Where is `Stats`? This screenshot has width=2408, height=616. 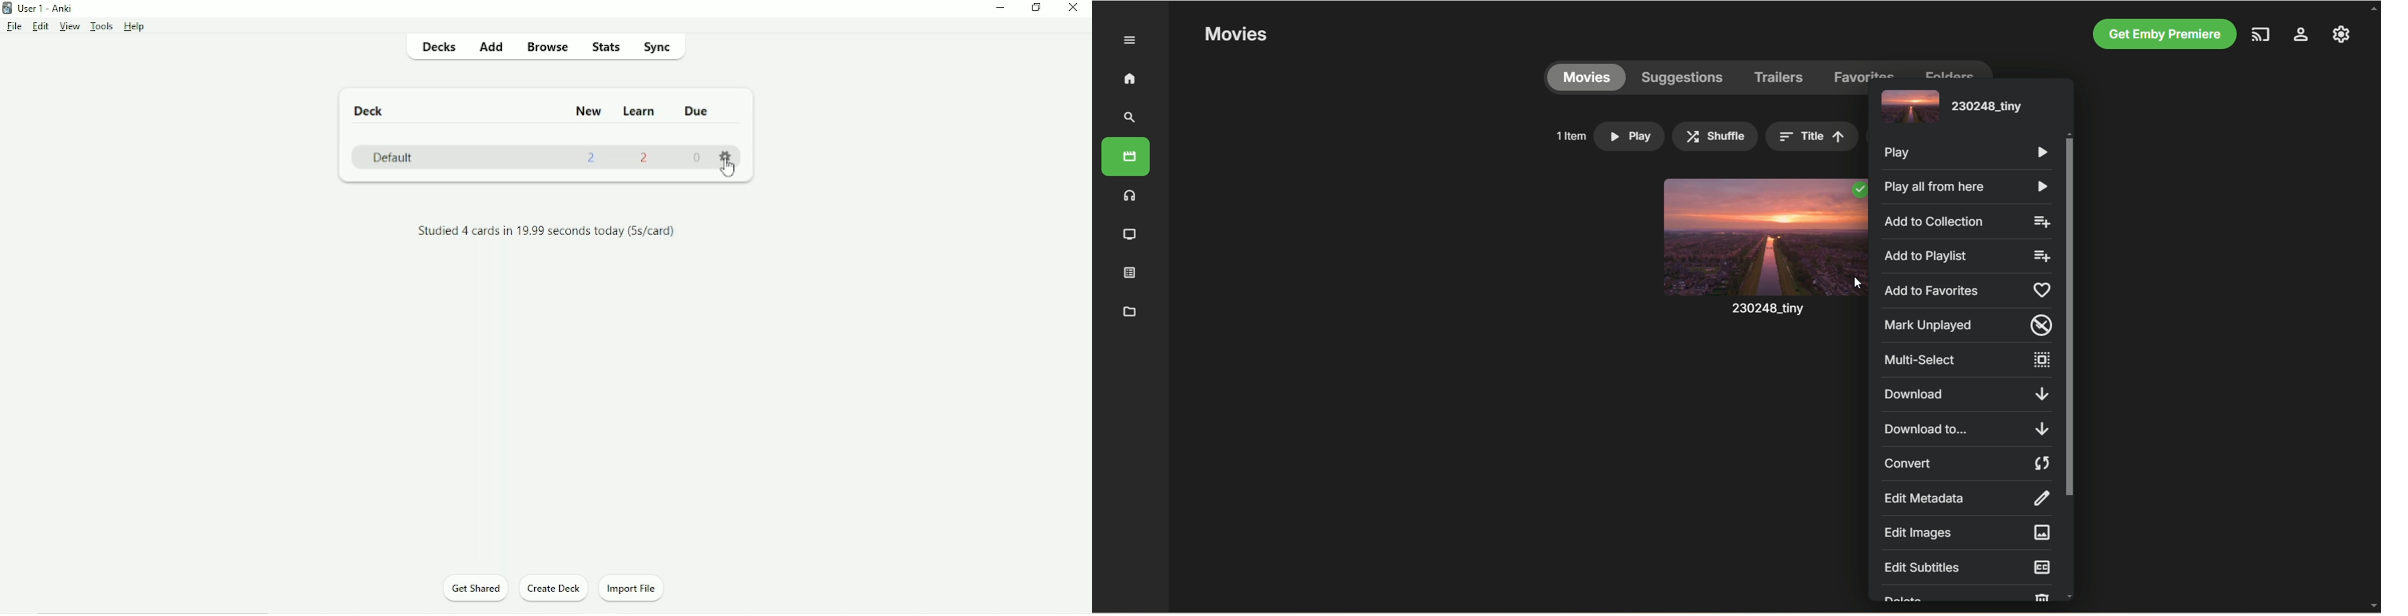 Stats is located at coordinates (606, 46).